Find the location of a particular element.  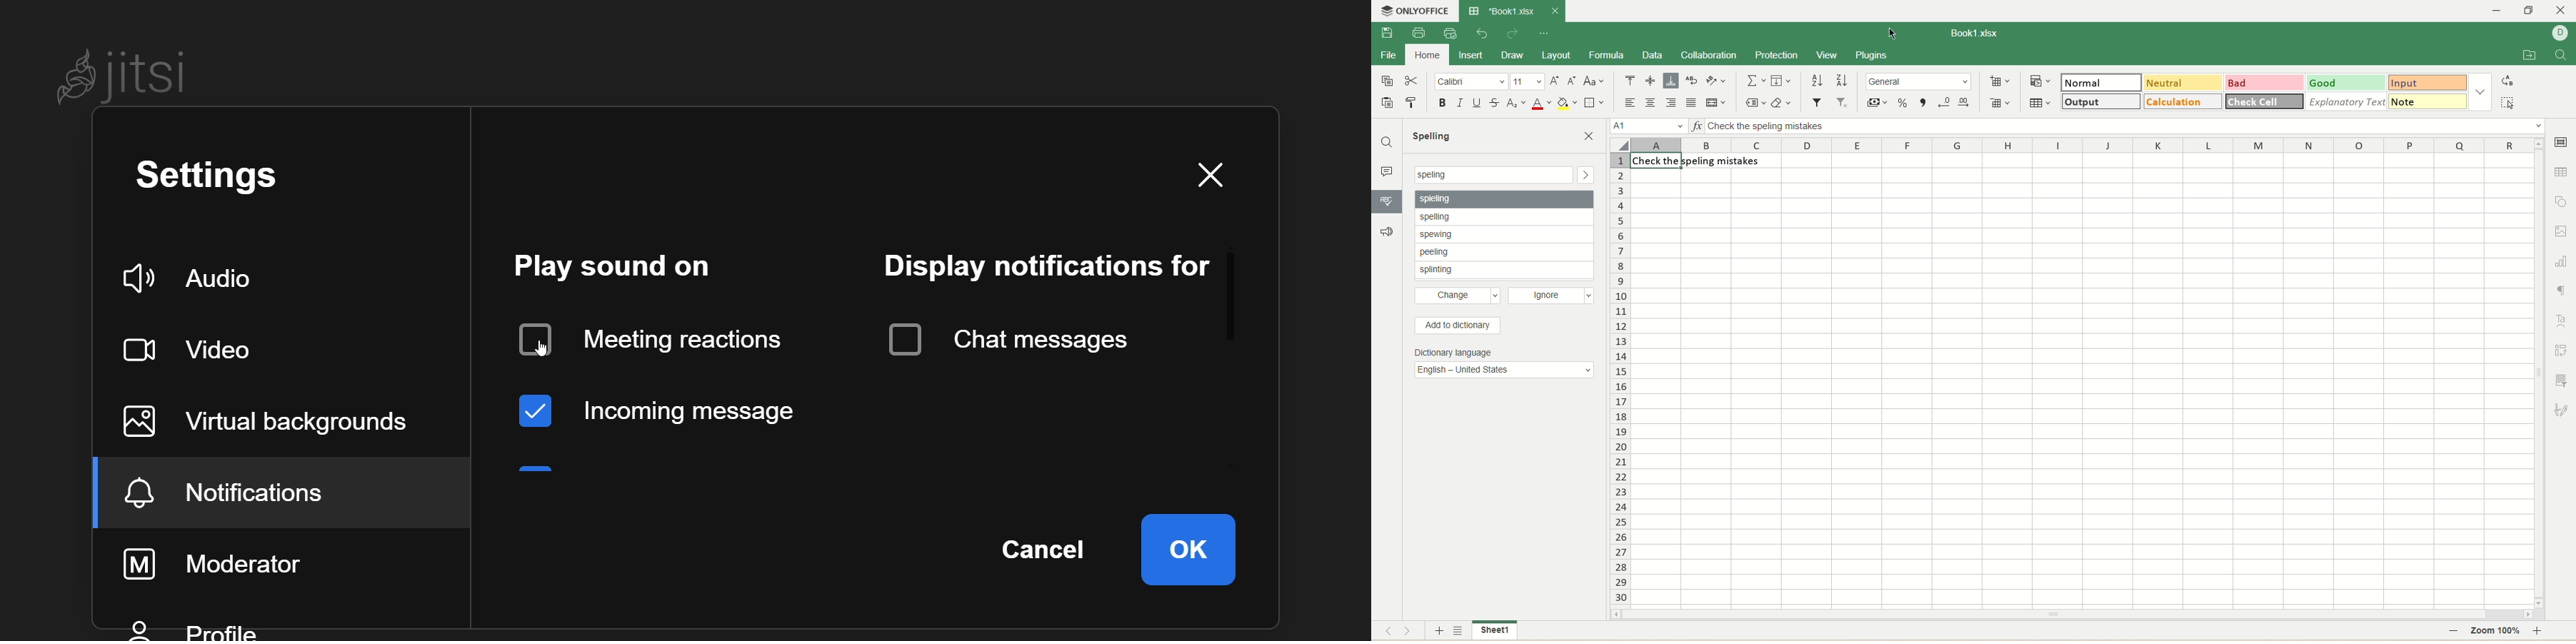

border is located at coordinates (1593, 104).